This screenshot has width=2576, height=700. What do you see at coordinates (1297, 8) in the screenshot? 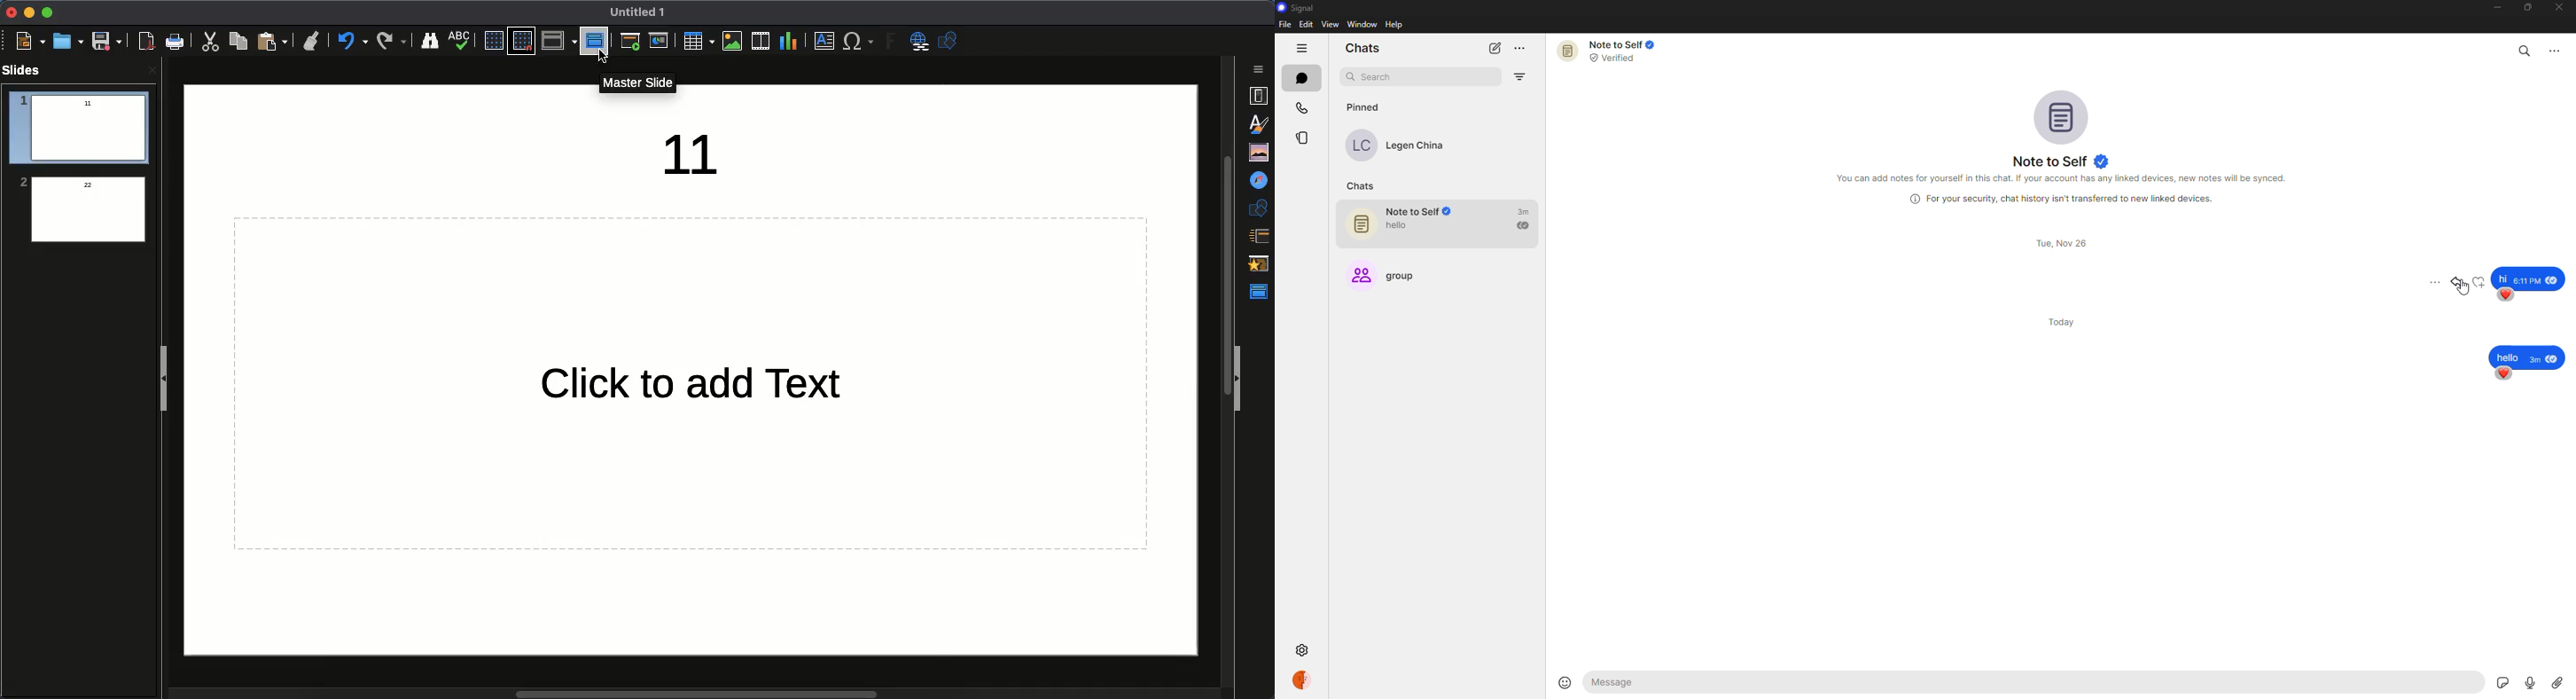
I see `signal` at bounding box center [1297, 8].